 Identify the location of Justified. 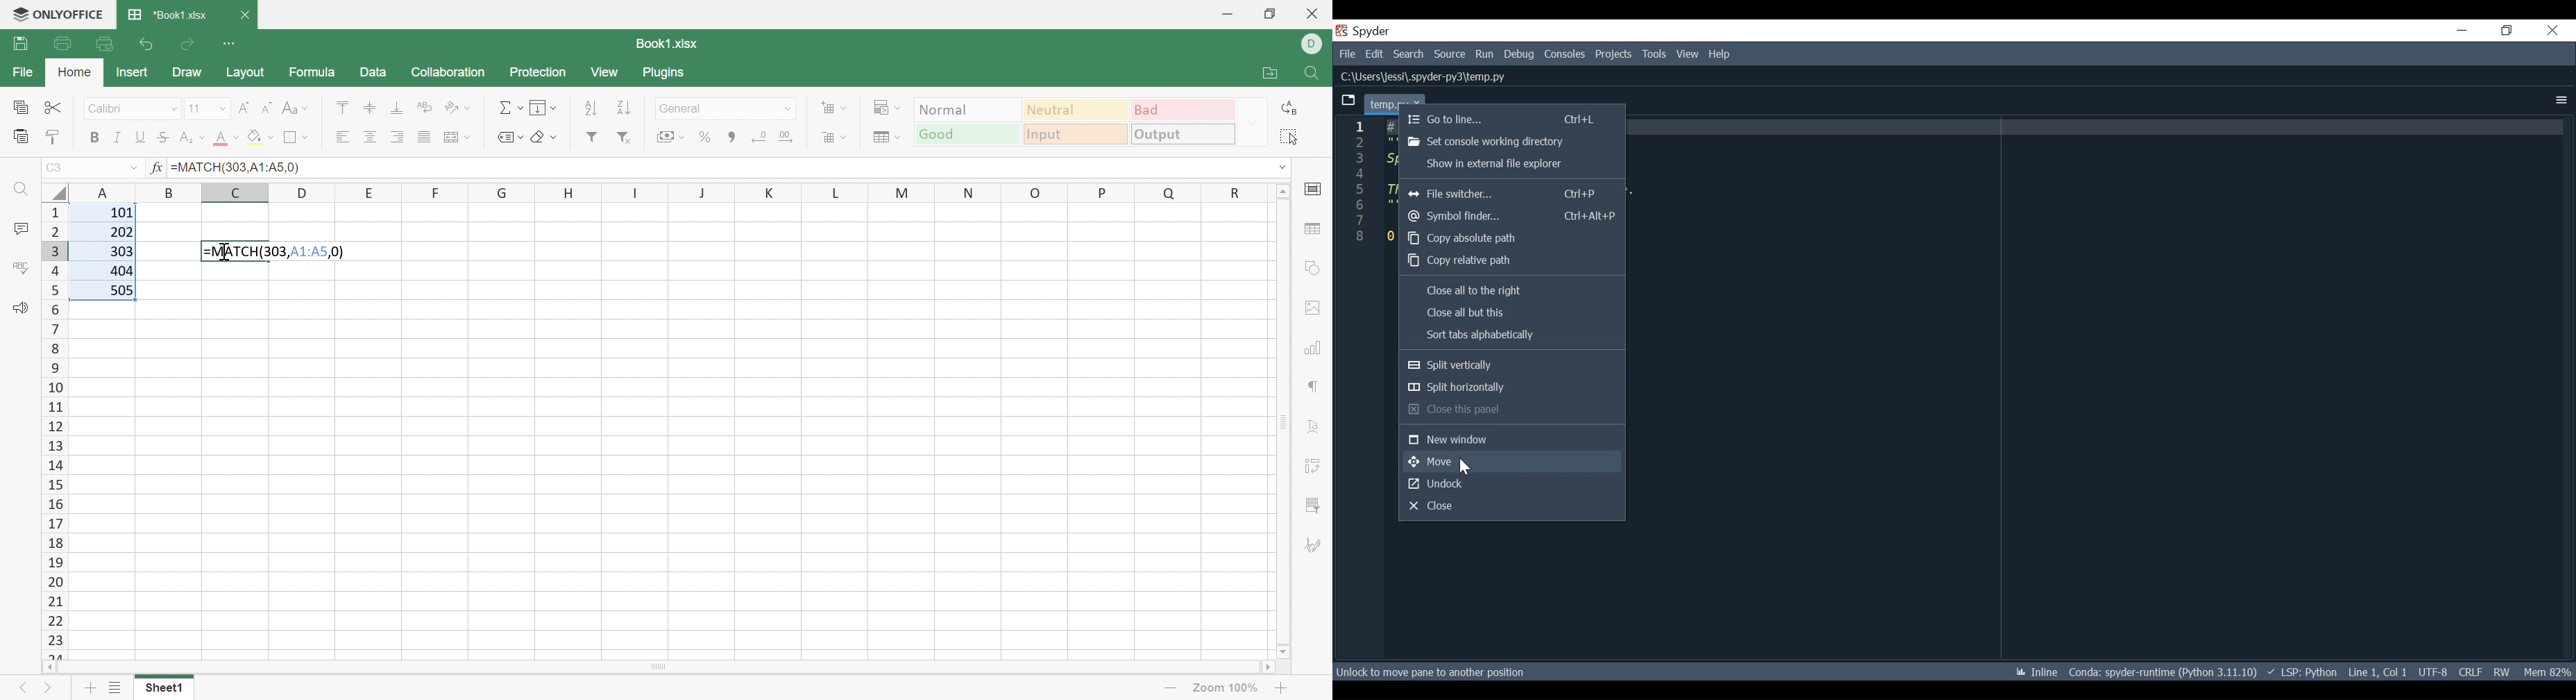
(426, 136).